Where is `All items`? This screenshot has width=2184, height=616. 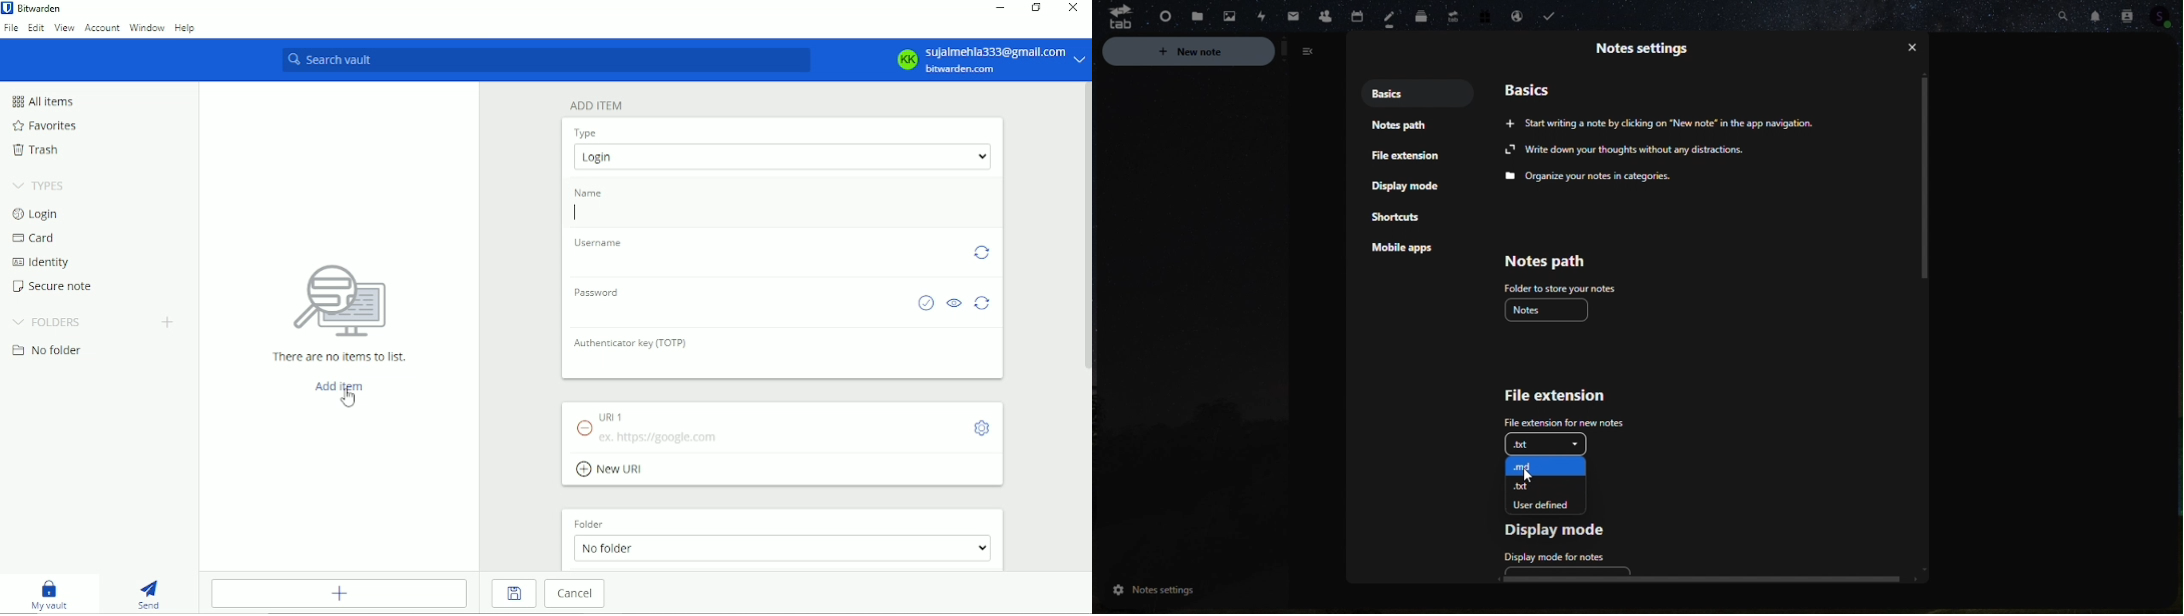
All items is located at coordinates (42, 101).